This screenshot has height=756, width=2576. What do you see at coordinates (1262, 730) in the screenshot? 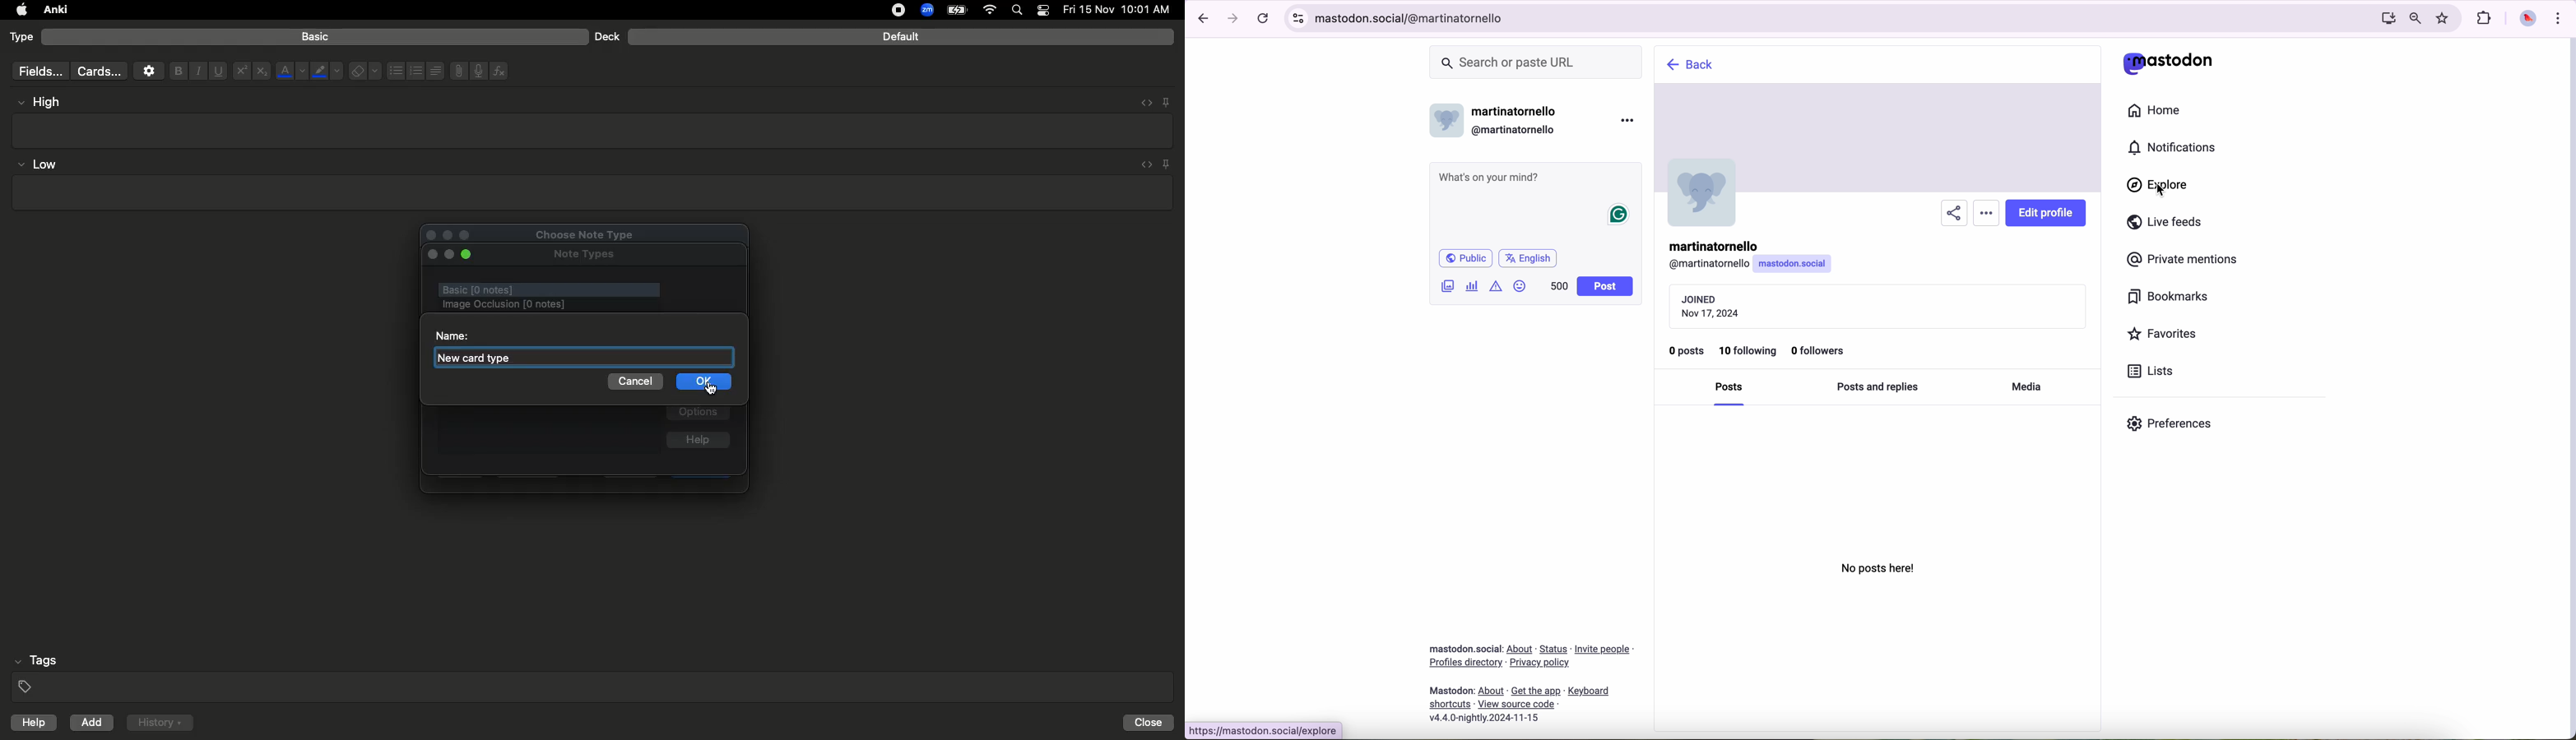
I see `URL` at bounding box center [1262, 730].